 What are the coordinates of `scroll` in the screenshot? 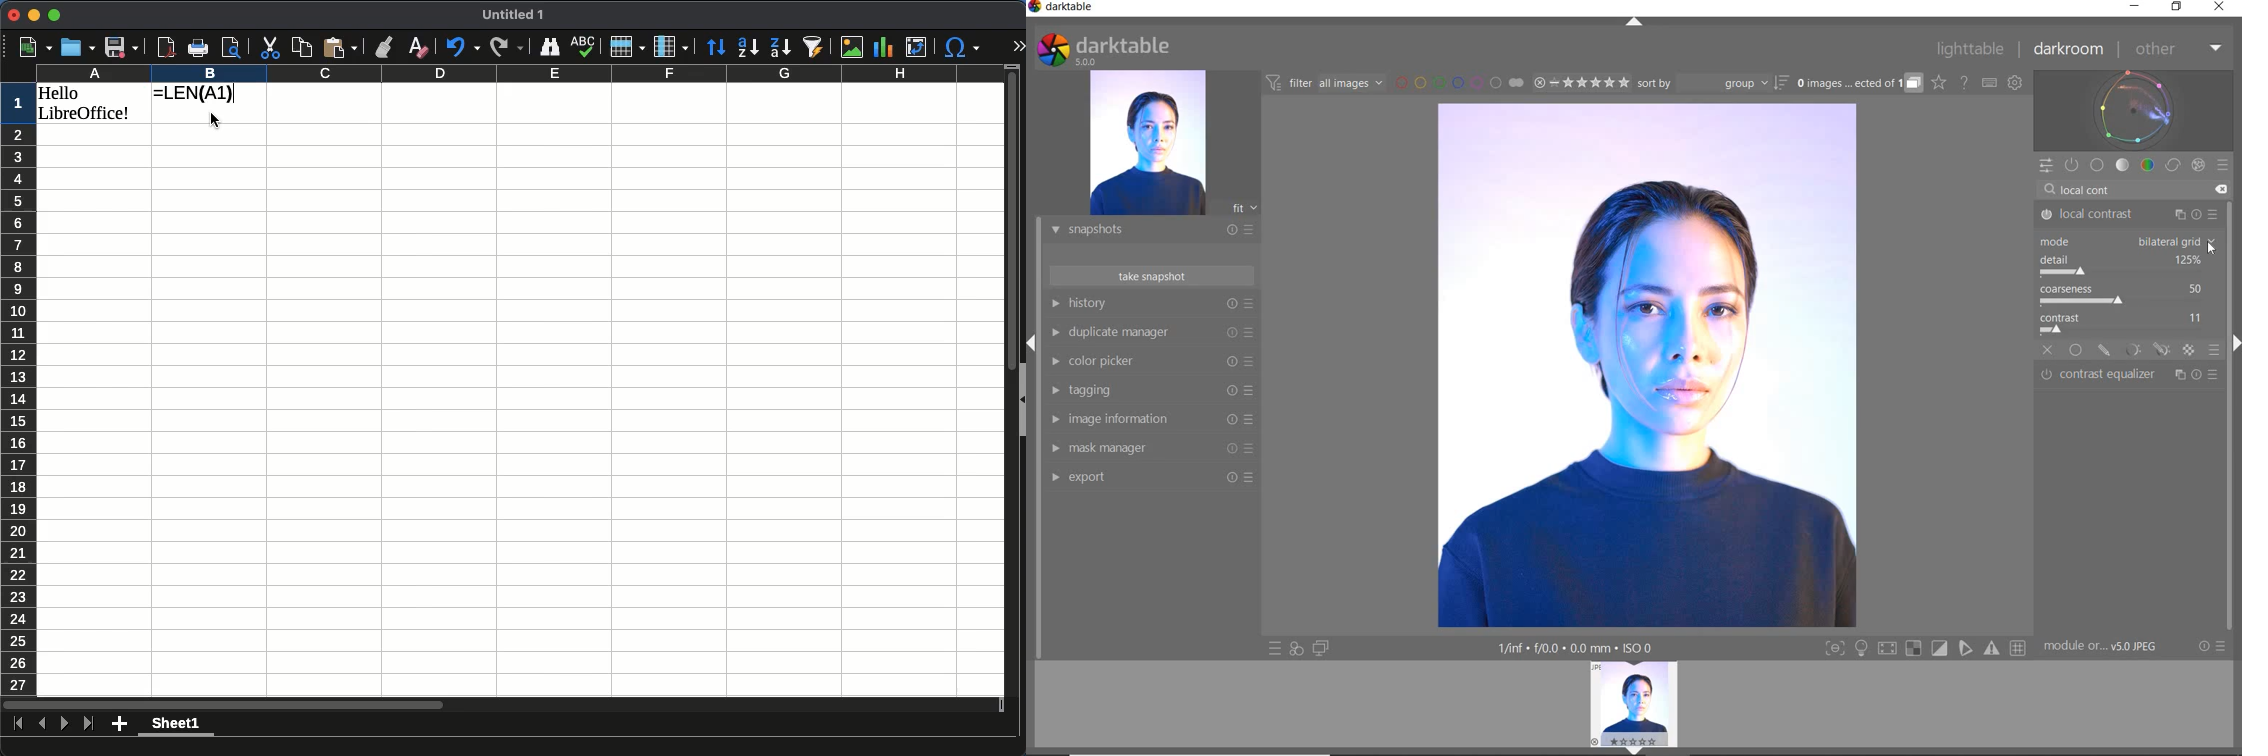 It's located at (1005, 381).